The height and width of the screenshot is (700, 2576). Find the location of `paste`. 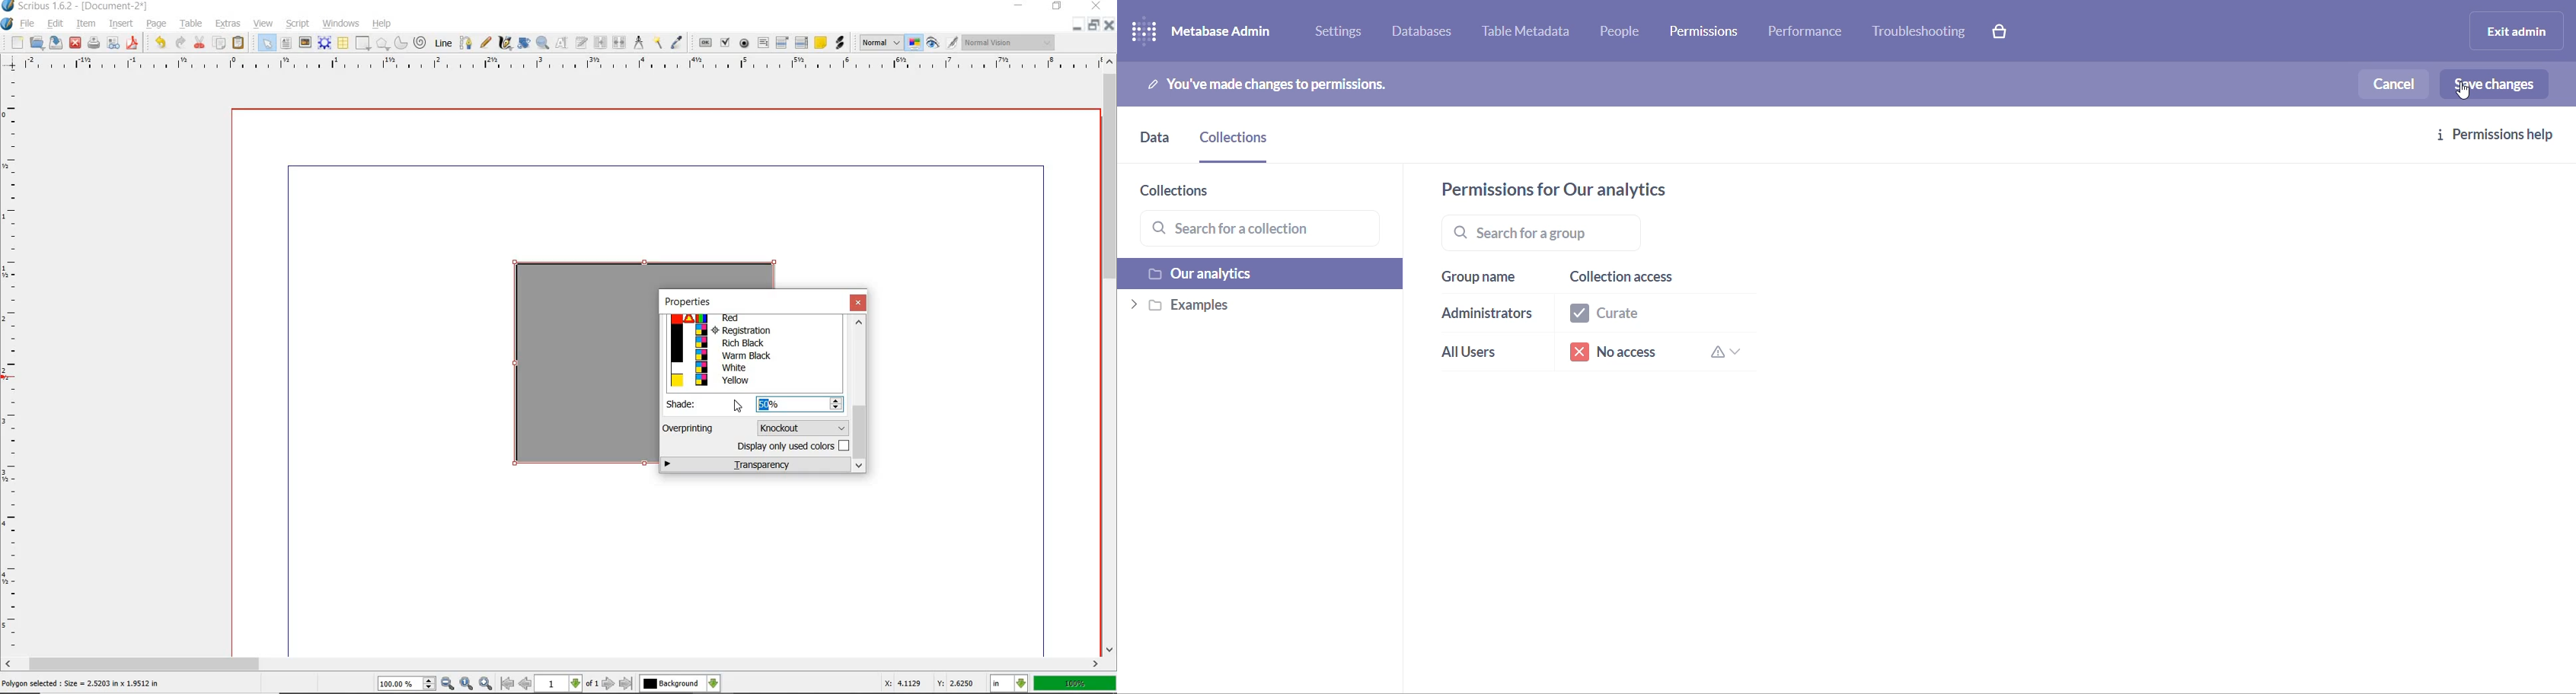

paste is located at coordinates (239, 44).